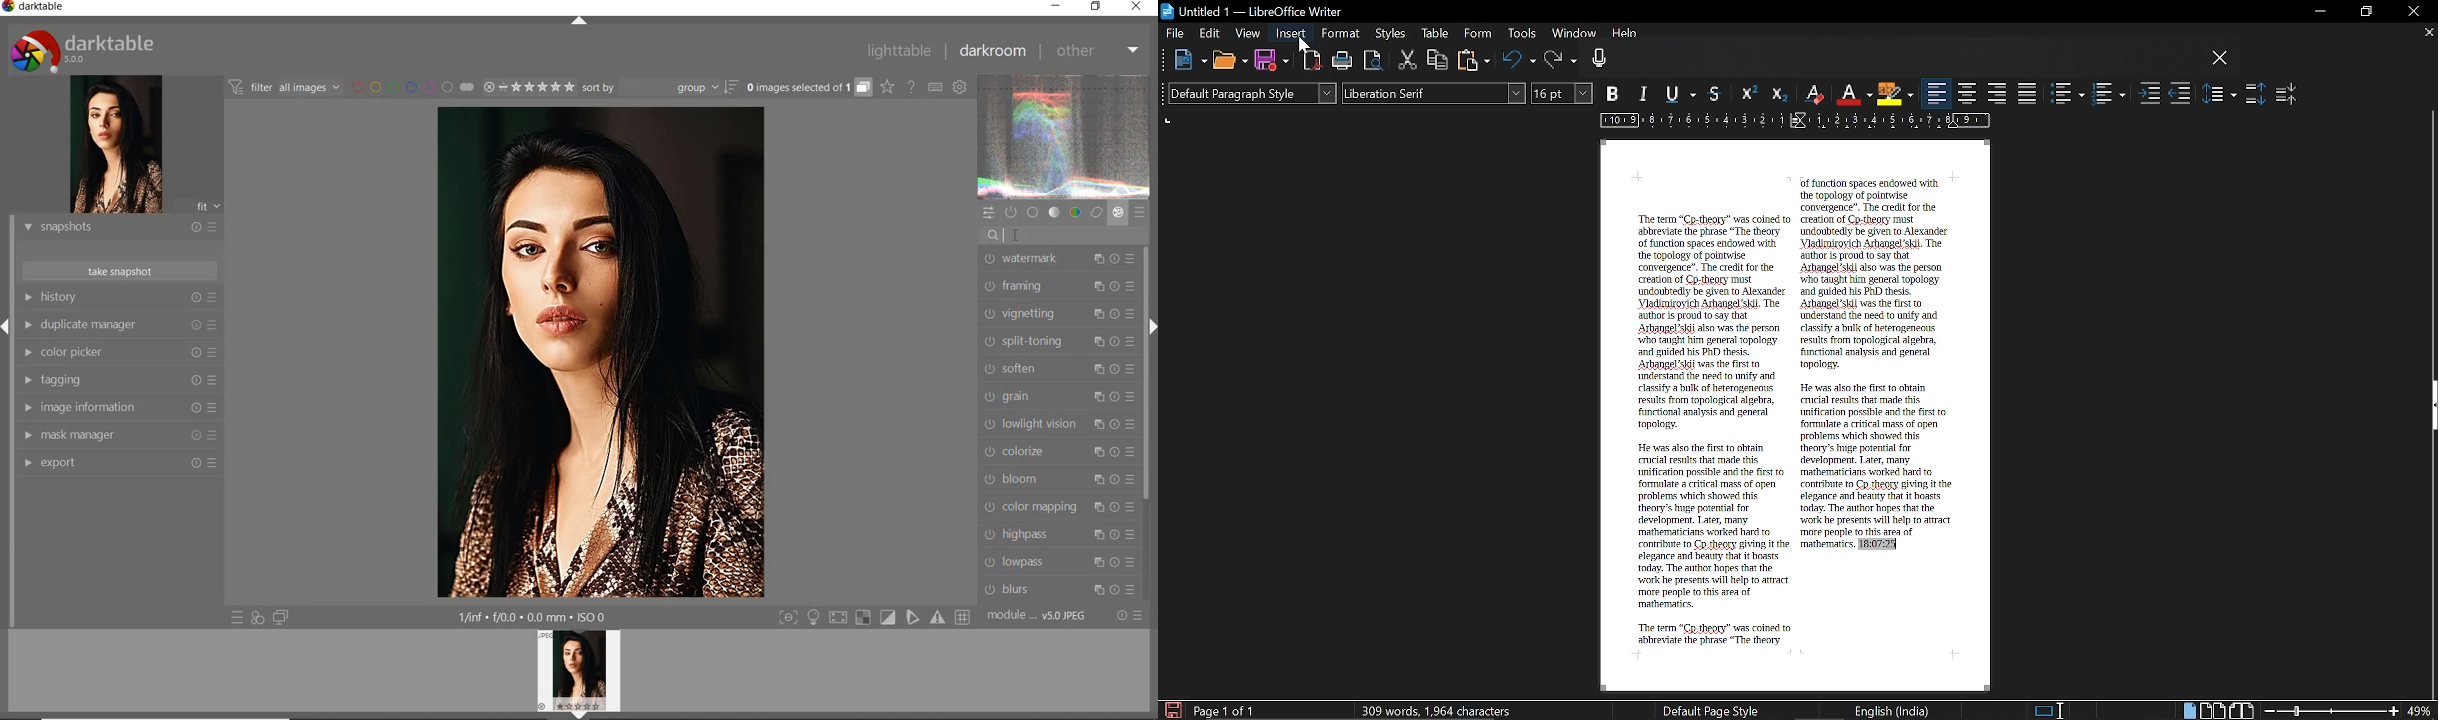 The height and width of the screenshot is (728, 2464). What do you see at coordinates (1033, 212) in the screenshot?
I see `base` at bounding box center [1033, 212].